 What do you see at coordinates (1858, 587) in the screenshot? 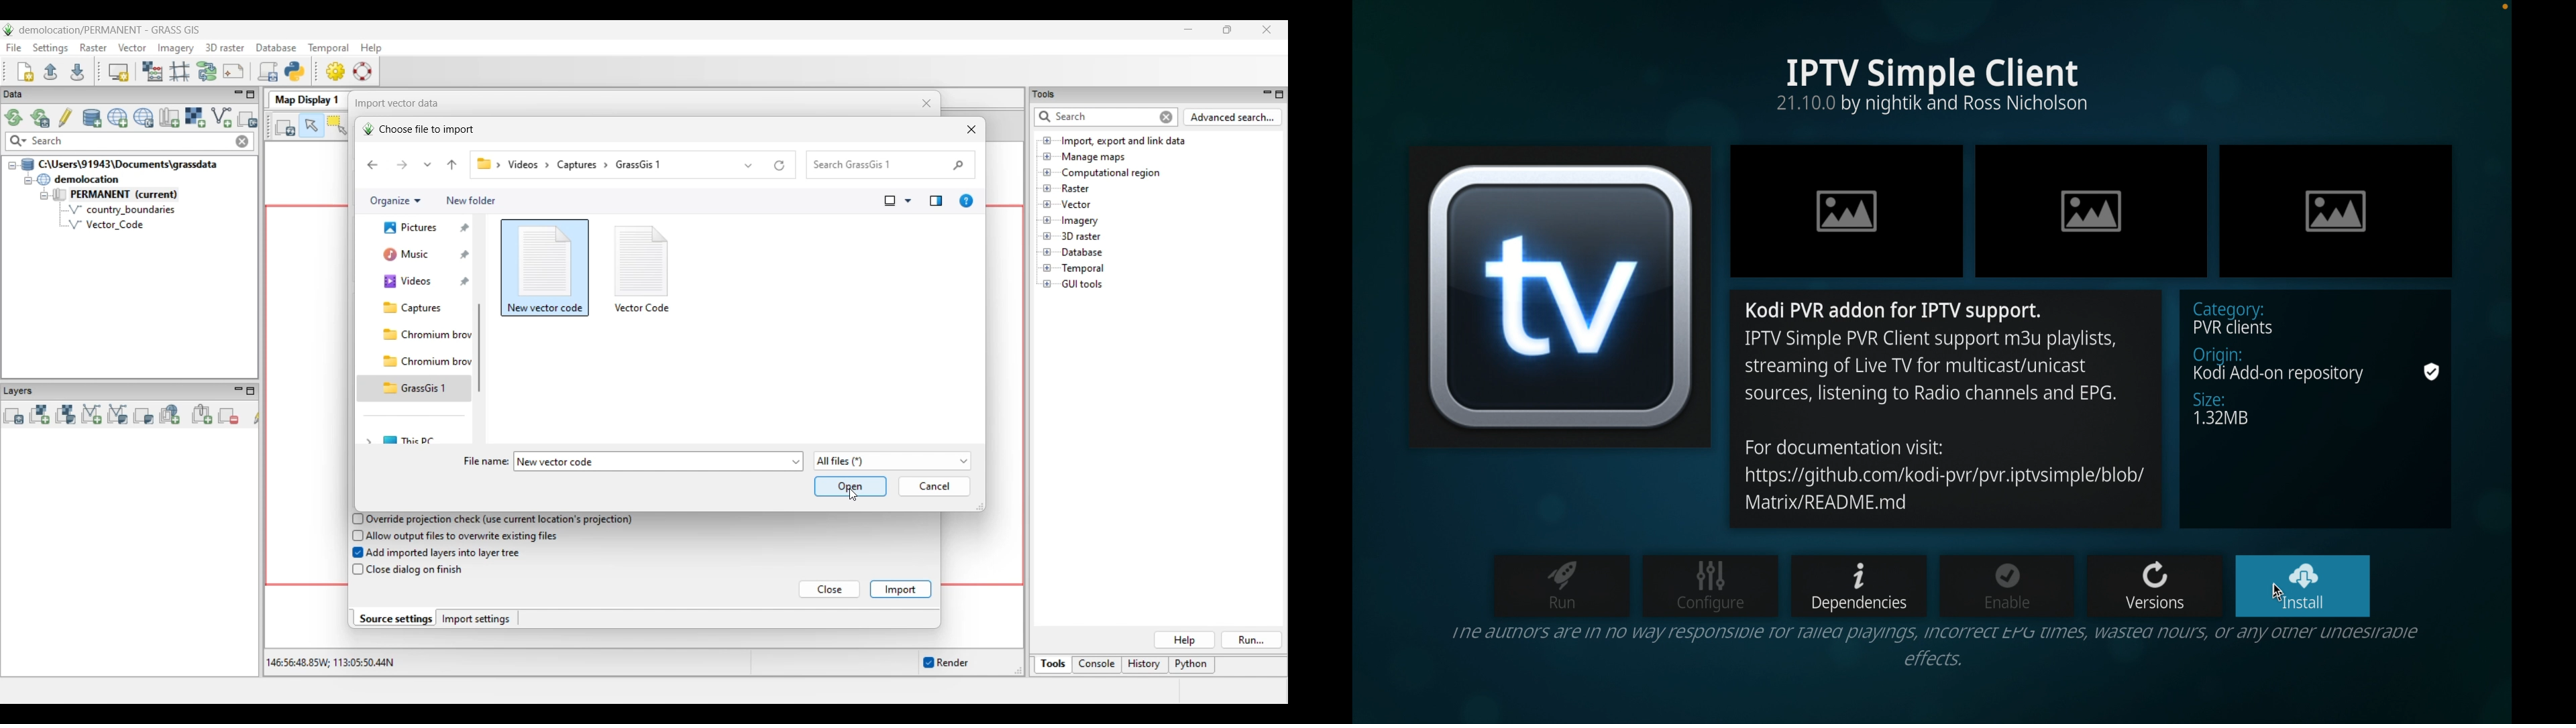
I see `dependencies` at bounding box center [1858, 587].